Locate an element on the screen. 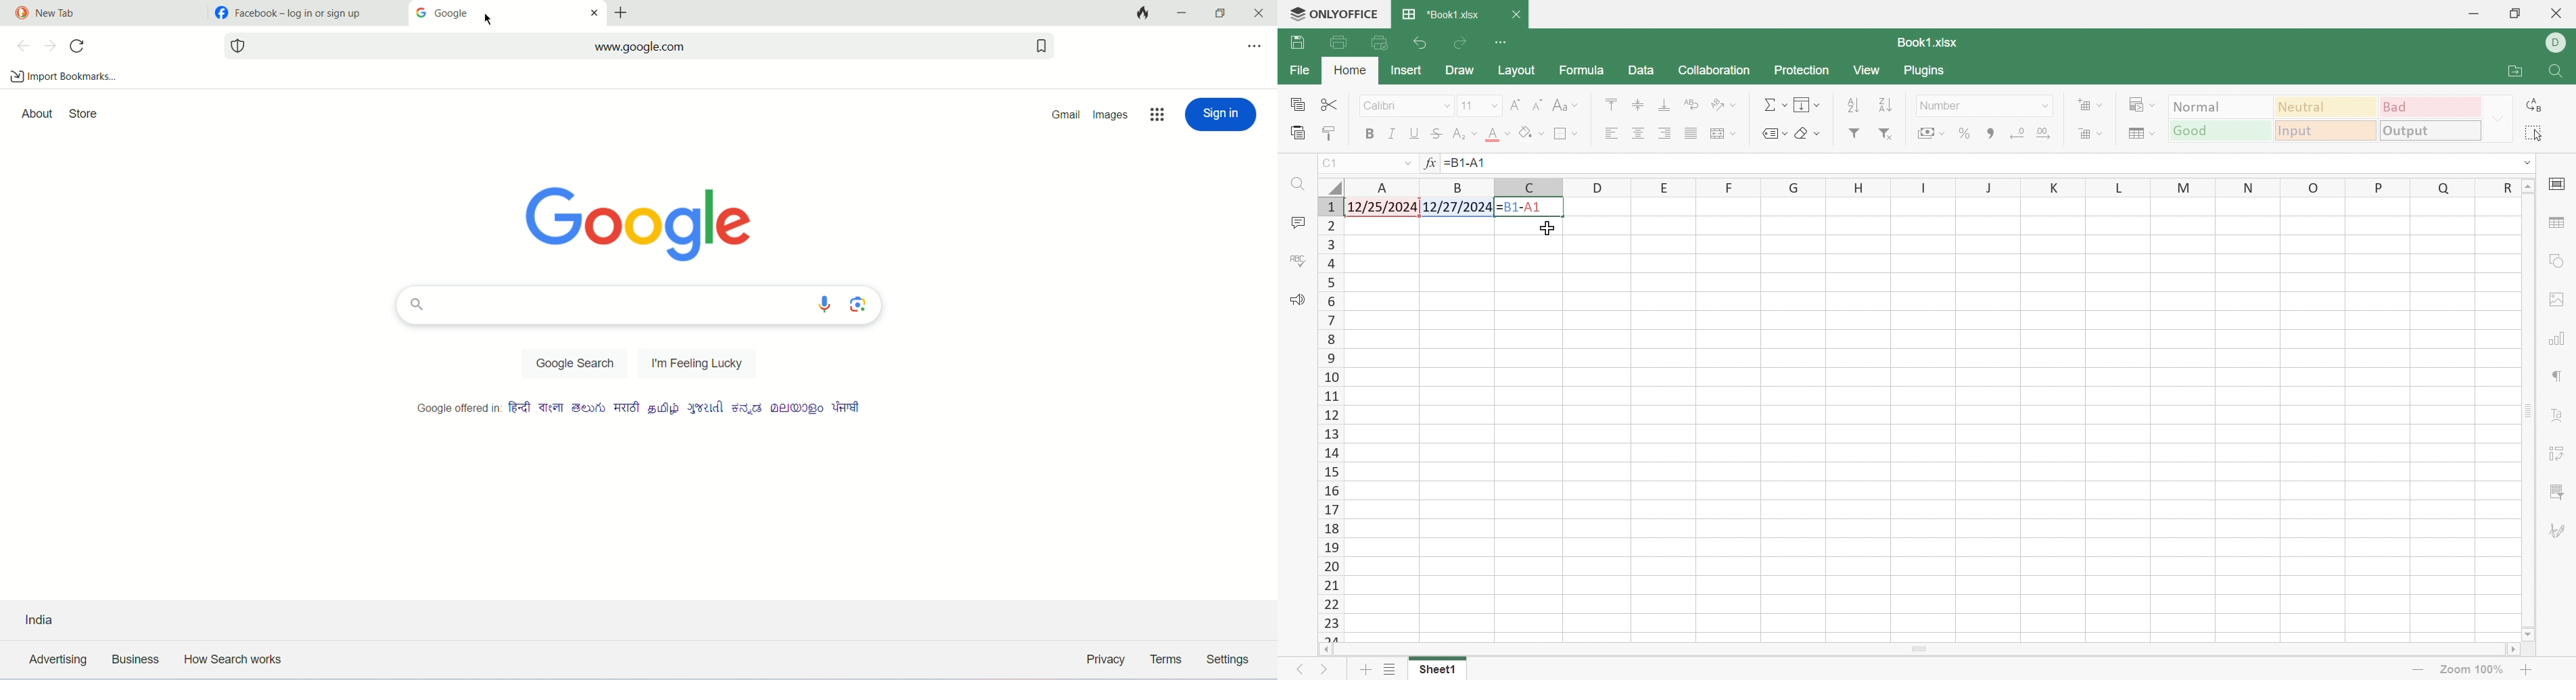  Delete decimal is located at coordinates (2017, 131).